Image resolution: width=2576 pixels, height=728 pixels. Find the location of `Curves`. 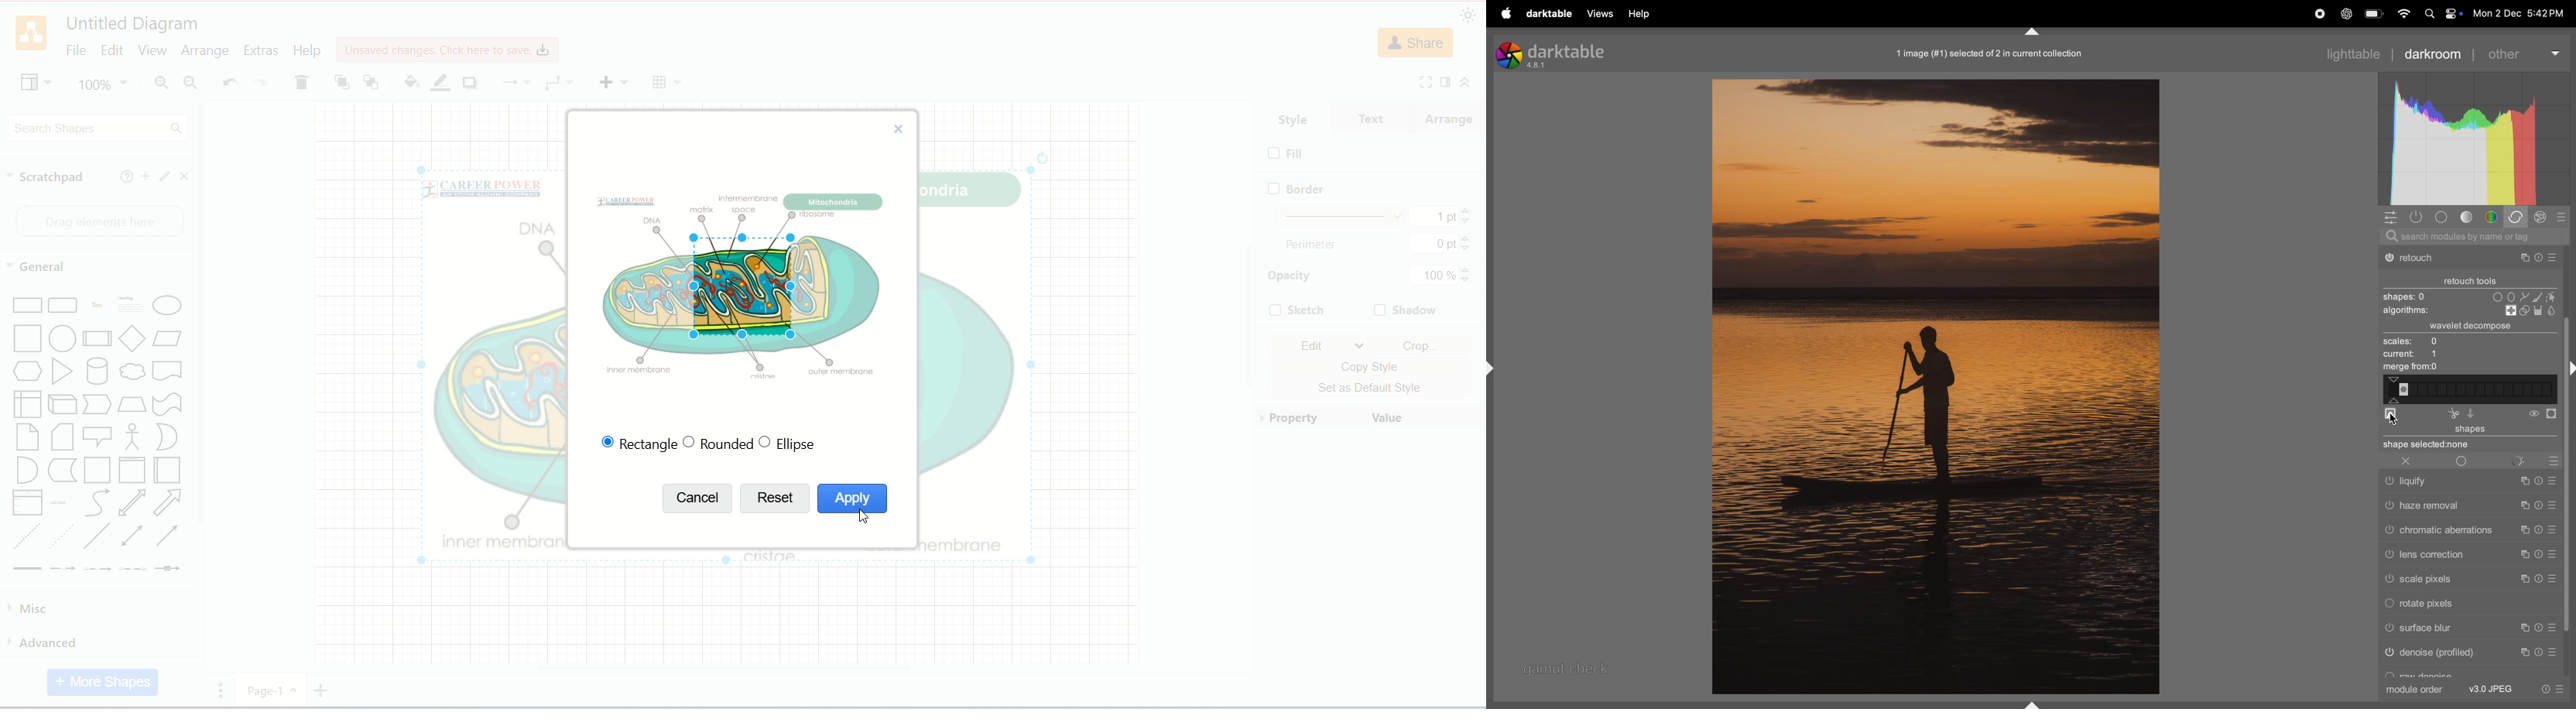

Curves is located at coordinates (101, 505).